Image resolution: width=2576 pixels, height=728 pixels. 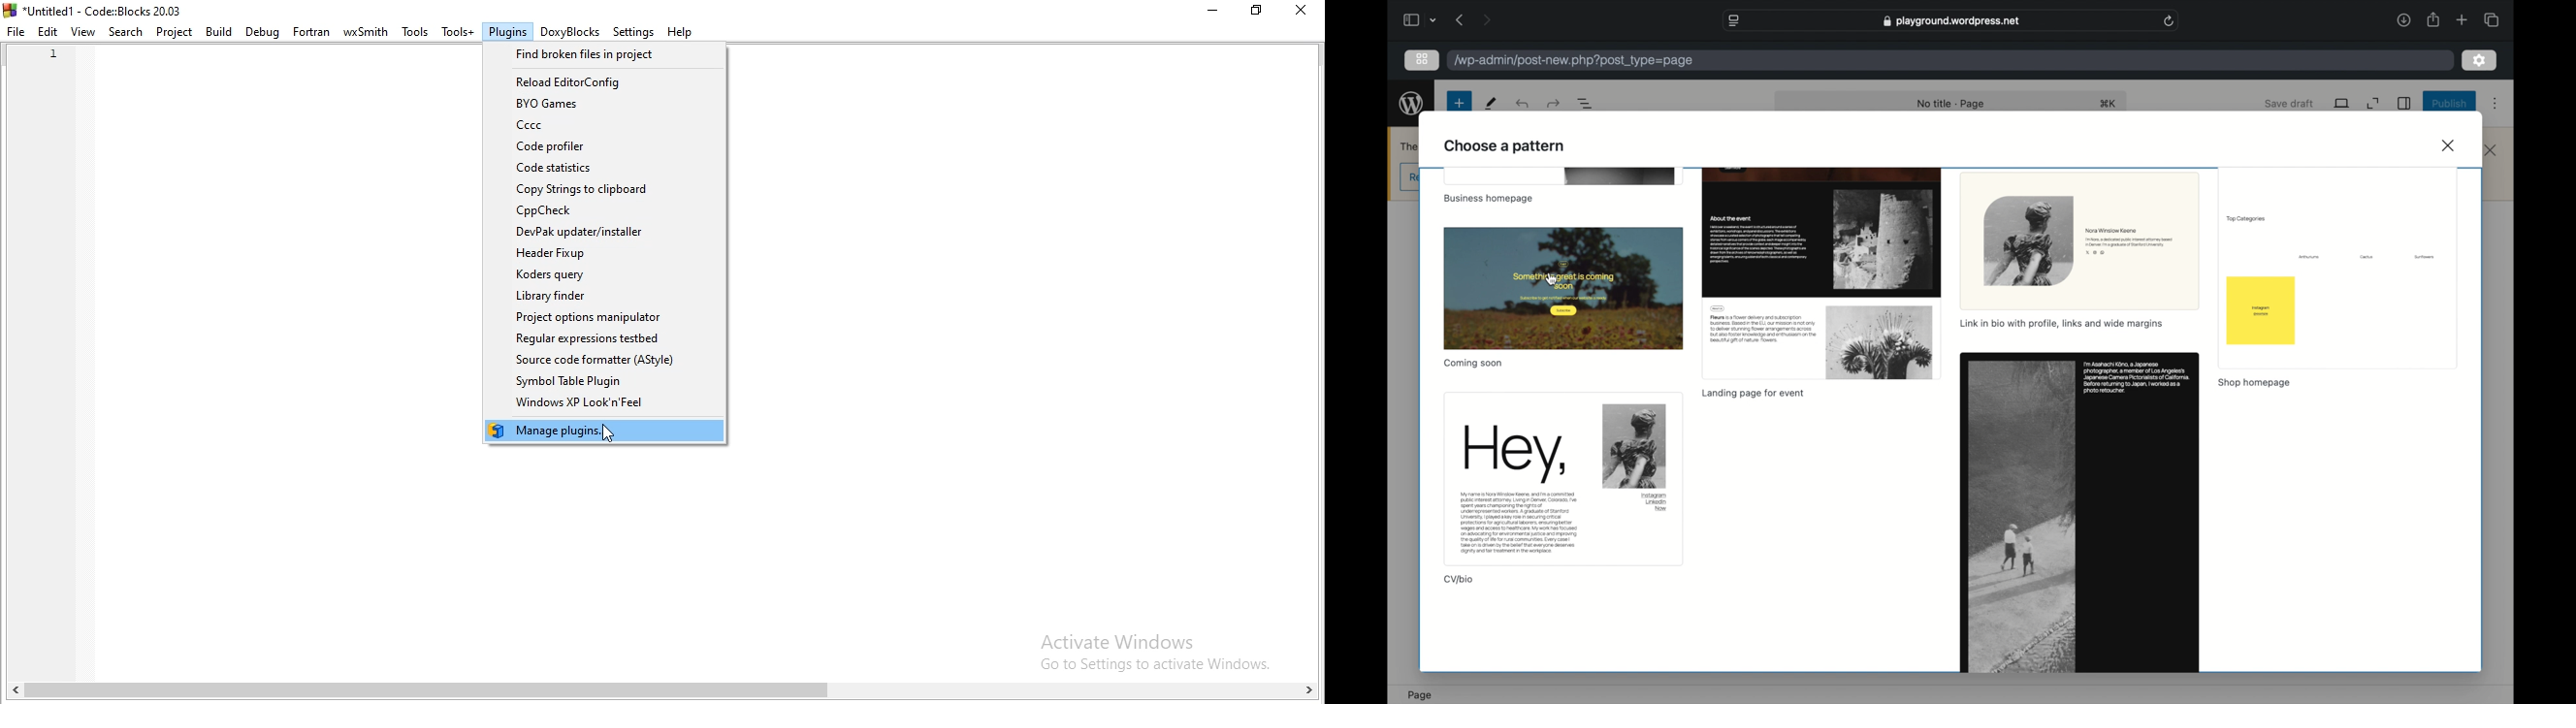 I want to click on Source code formatter (AStyle), so click(x=608, y=361).